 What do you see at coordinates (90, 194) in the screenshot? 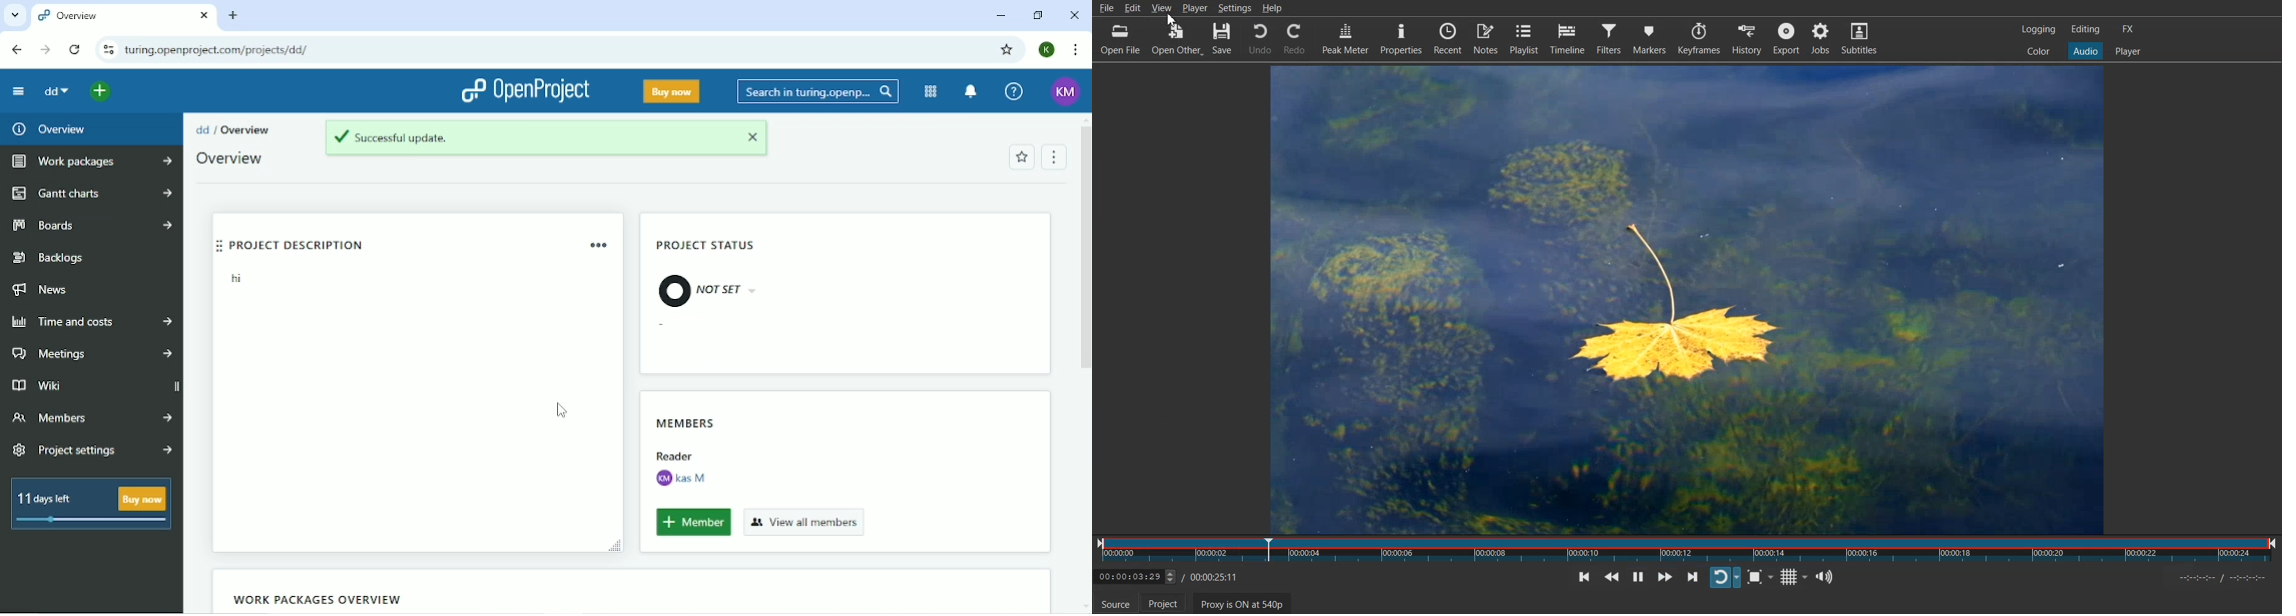
I see `Gantt charts` at bounding box center [90, 194].